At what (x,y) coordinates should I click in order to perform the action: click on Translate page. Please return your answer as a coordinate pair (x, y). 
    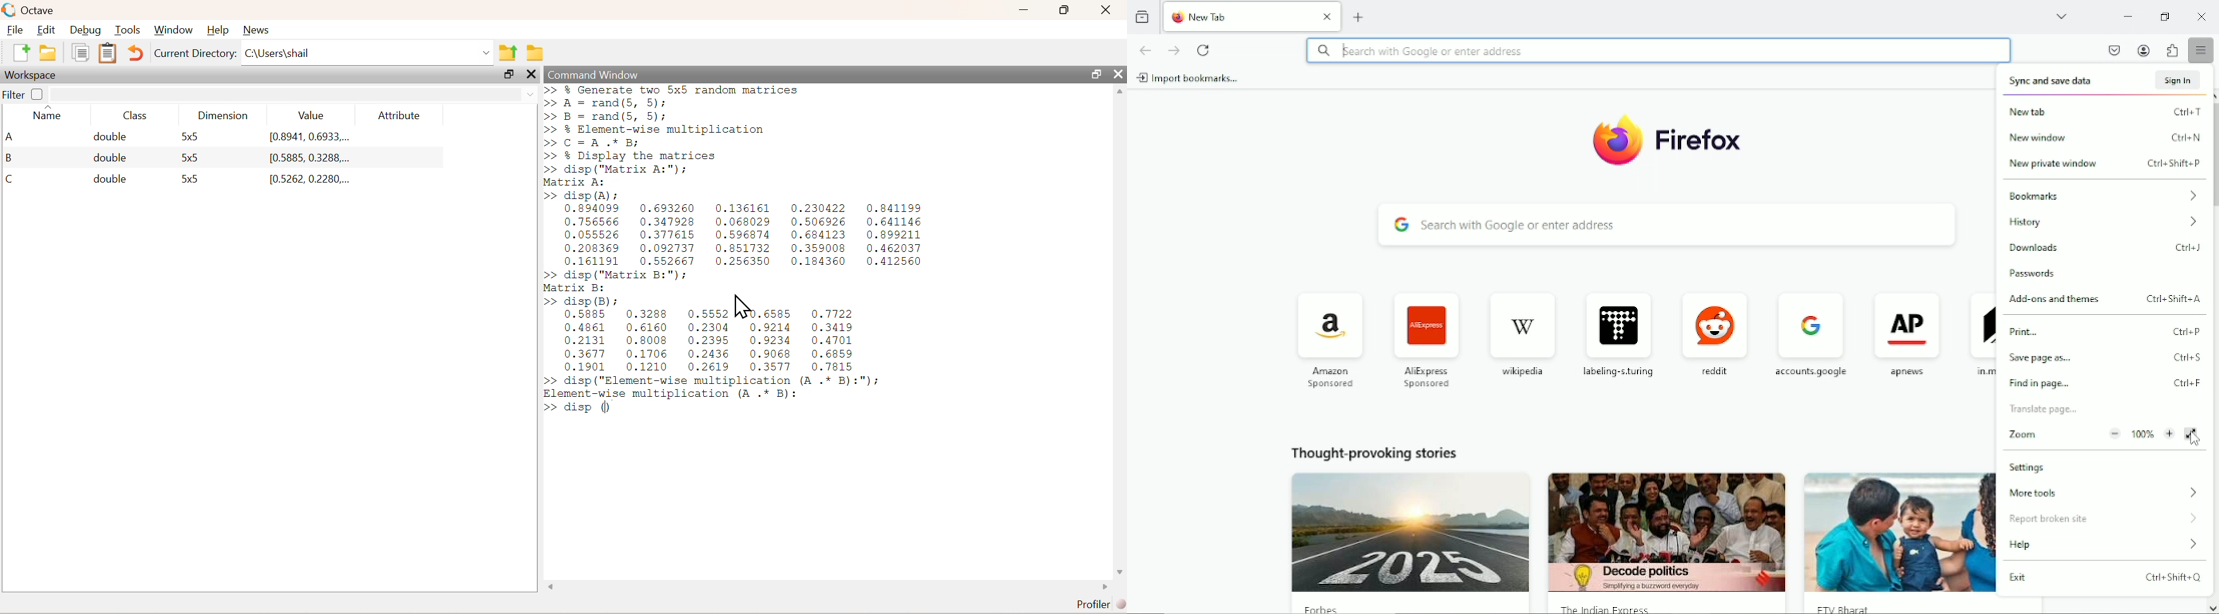
    Looking at the image, I should click on (2058, 409).